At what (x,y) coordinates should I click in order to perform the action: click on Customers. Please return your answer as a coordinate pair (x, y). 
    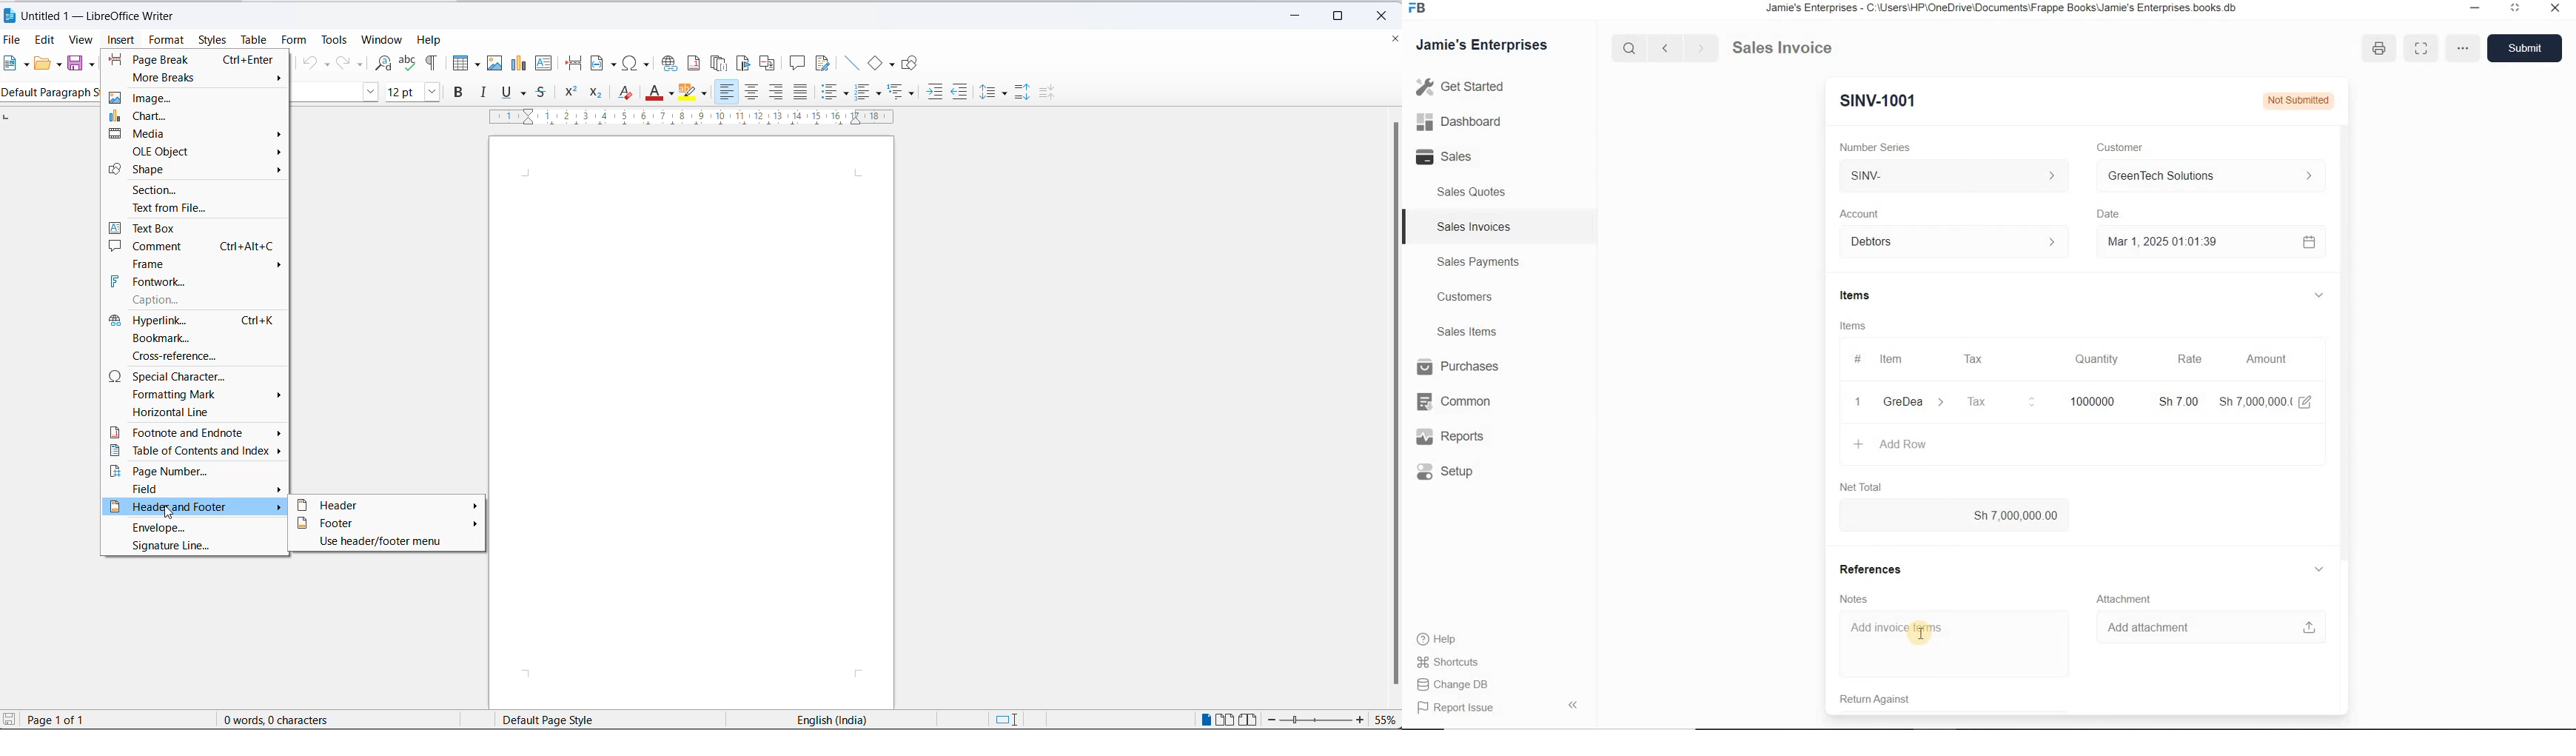
    Looking at the image, I should click on (1463, 296).